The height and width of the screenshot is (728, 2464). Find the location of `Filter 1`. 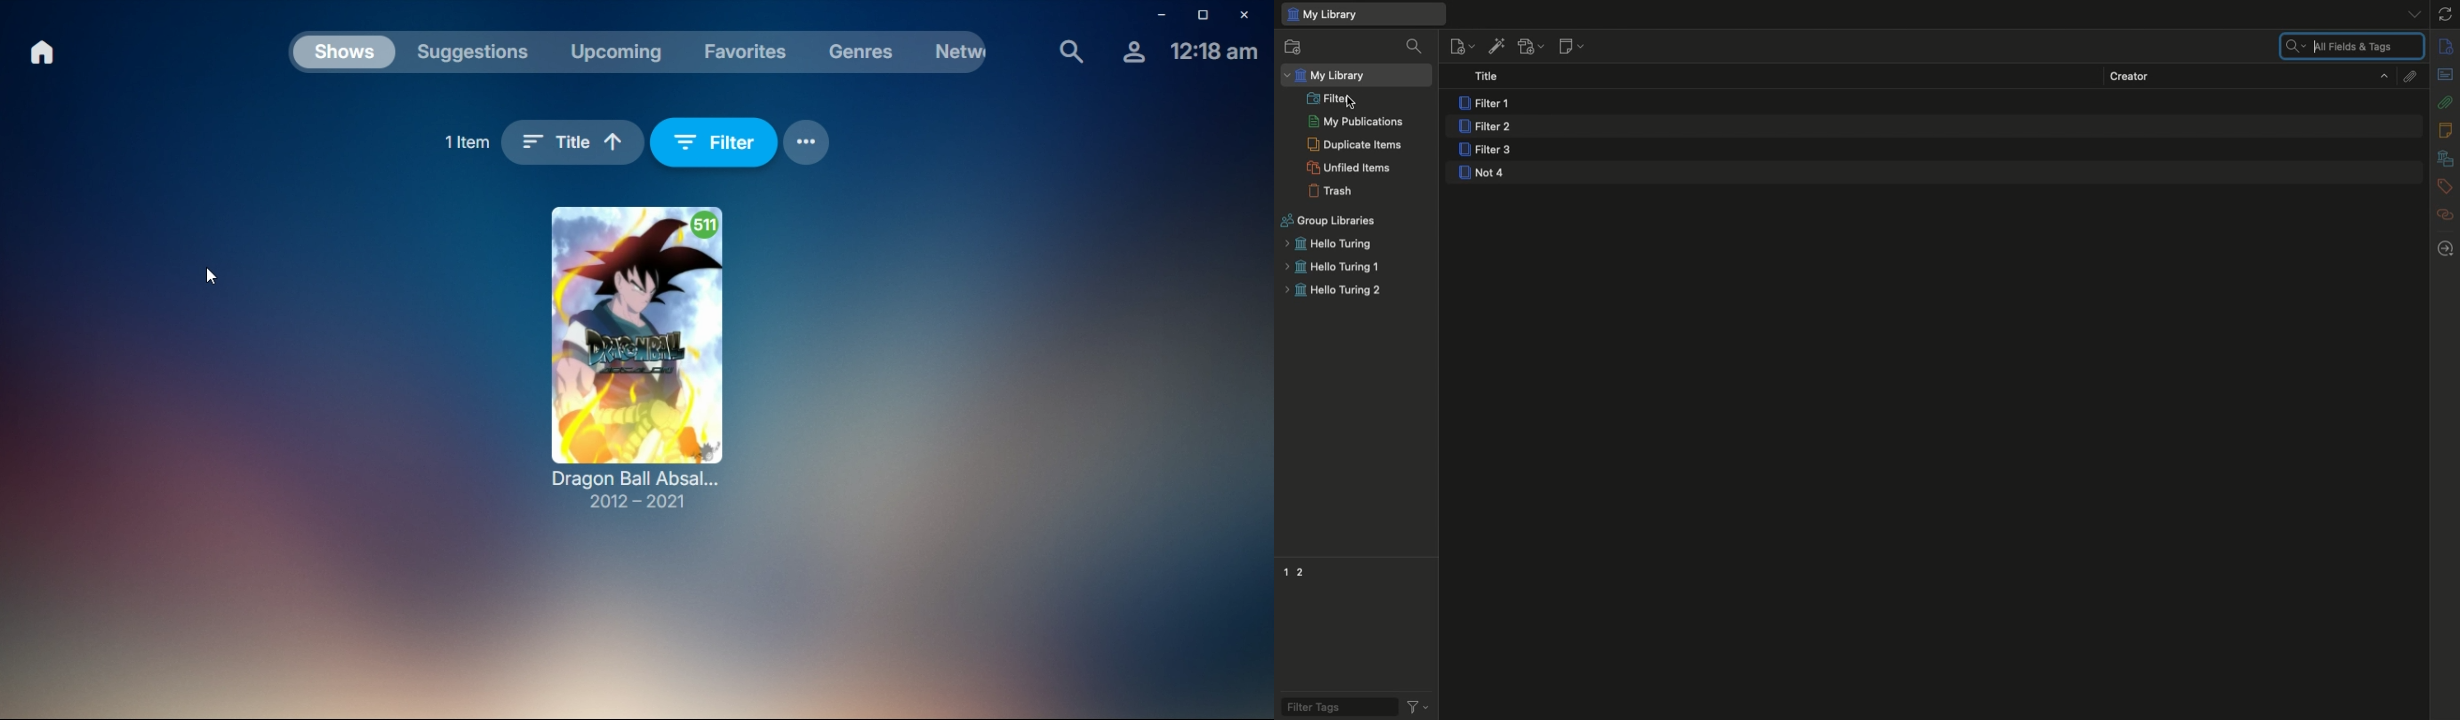

Filter 1 is located at coordinates (1487, 104).